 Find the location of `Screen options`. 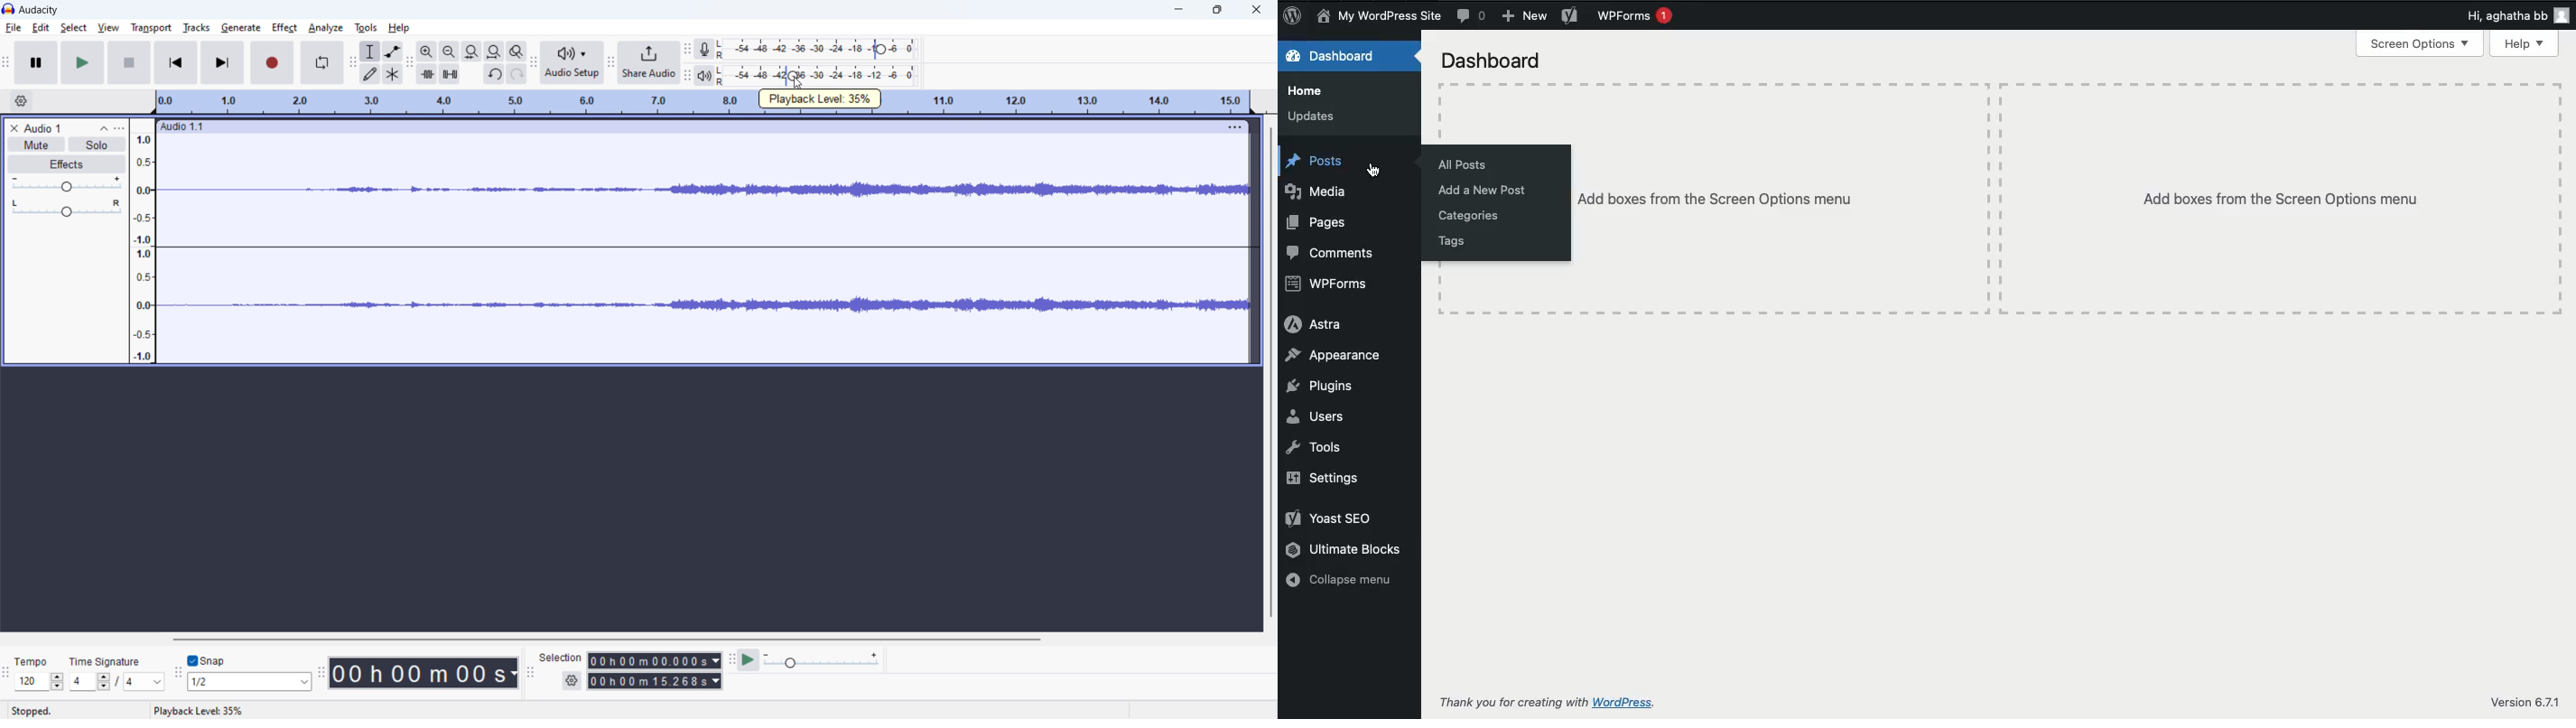

Screen options is located at coordinates (2419, 44).